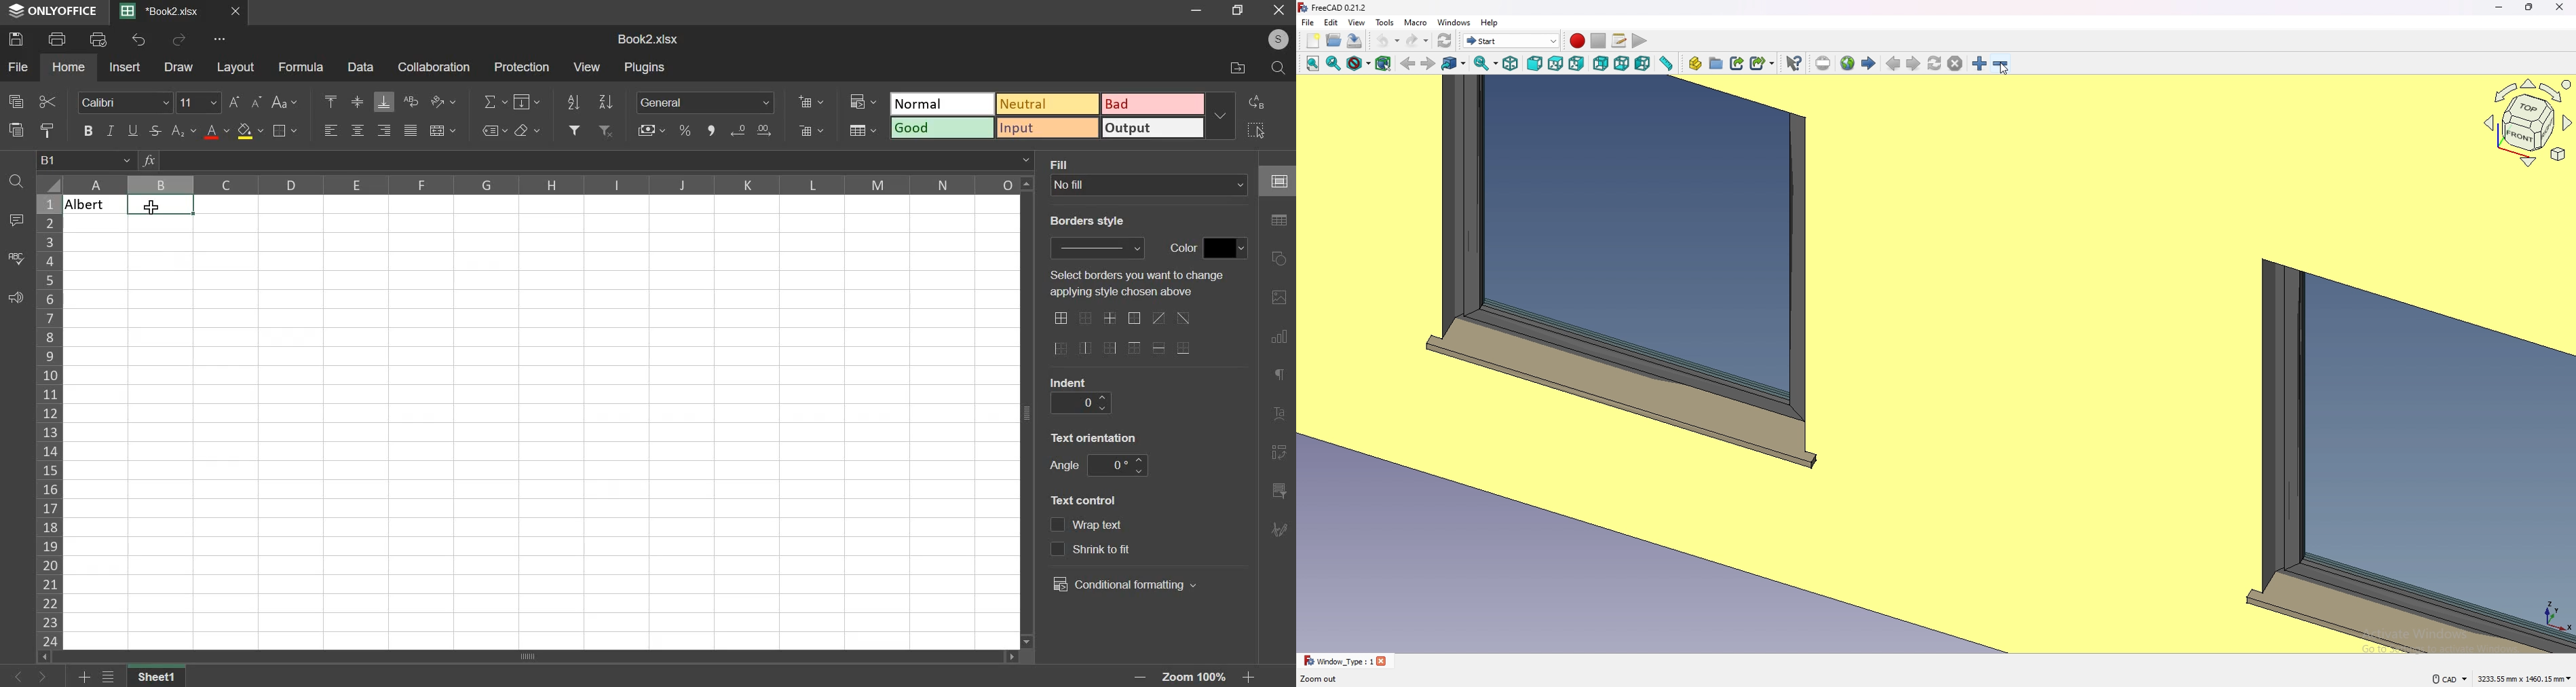 Image resolution: width=2576 pixels, height=700 pixels. Describe the element at coordinates (1283, 377) in the screenshot. I see `paragraph settings` at that location.